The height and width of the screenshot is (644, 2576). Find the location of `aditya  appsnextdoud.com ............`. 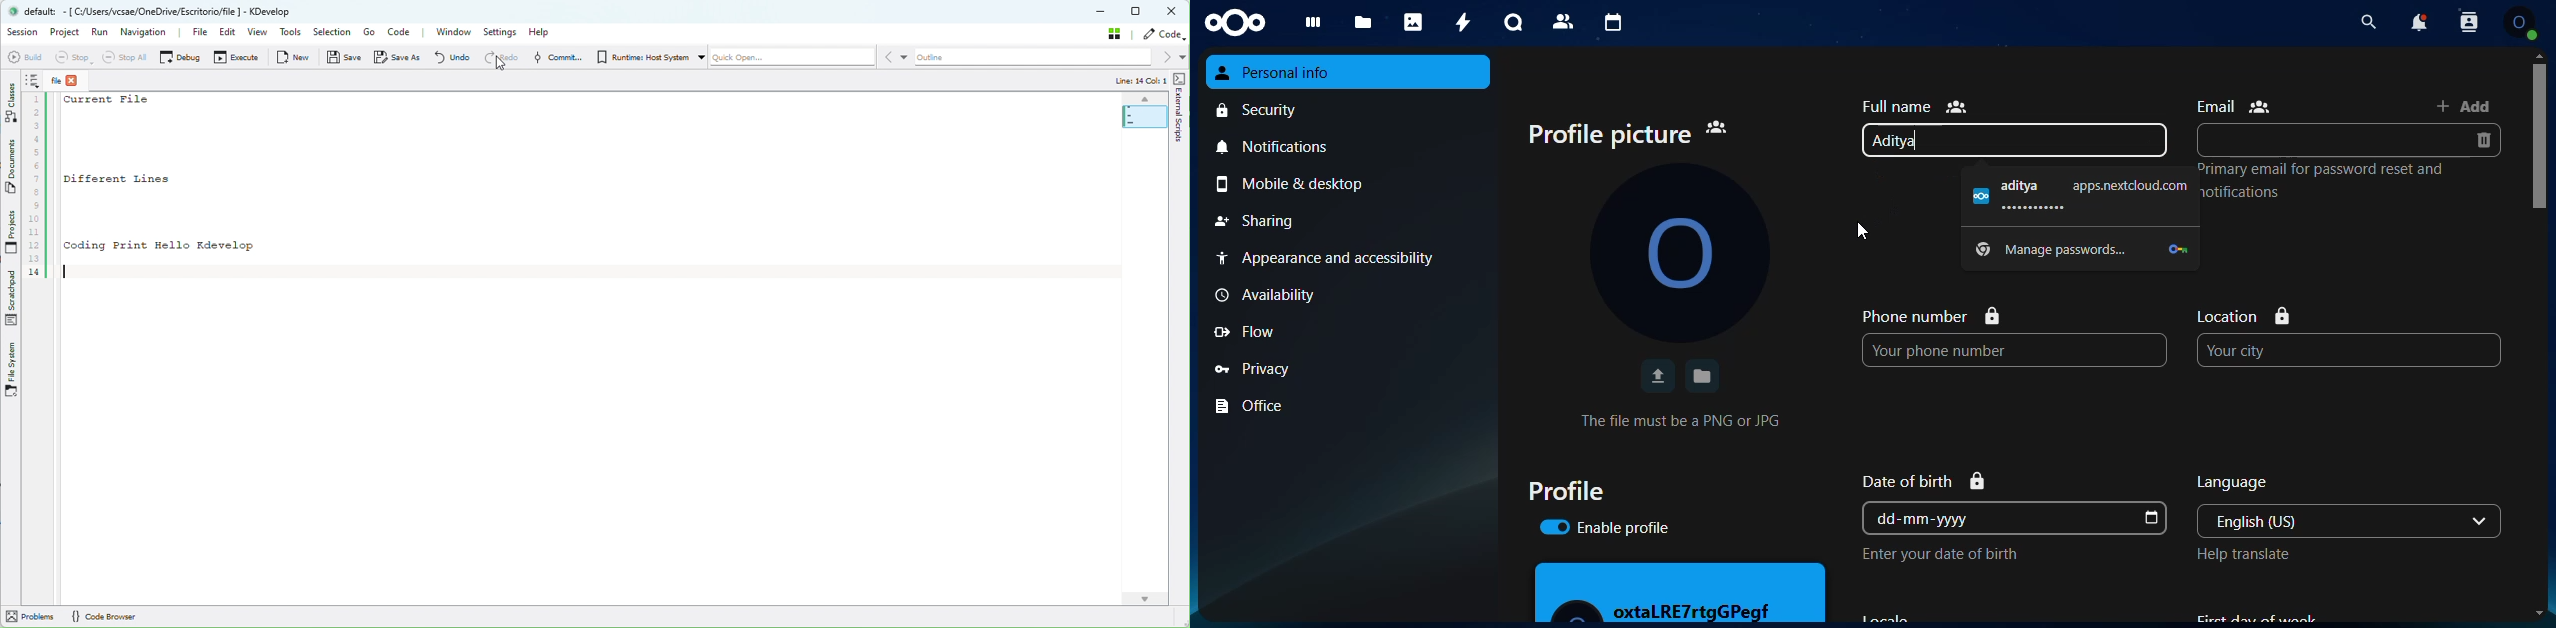

aditya  appsnextdoud.com ............ is located at coordinates (2078, 195).